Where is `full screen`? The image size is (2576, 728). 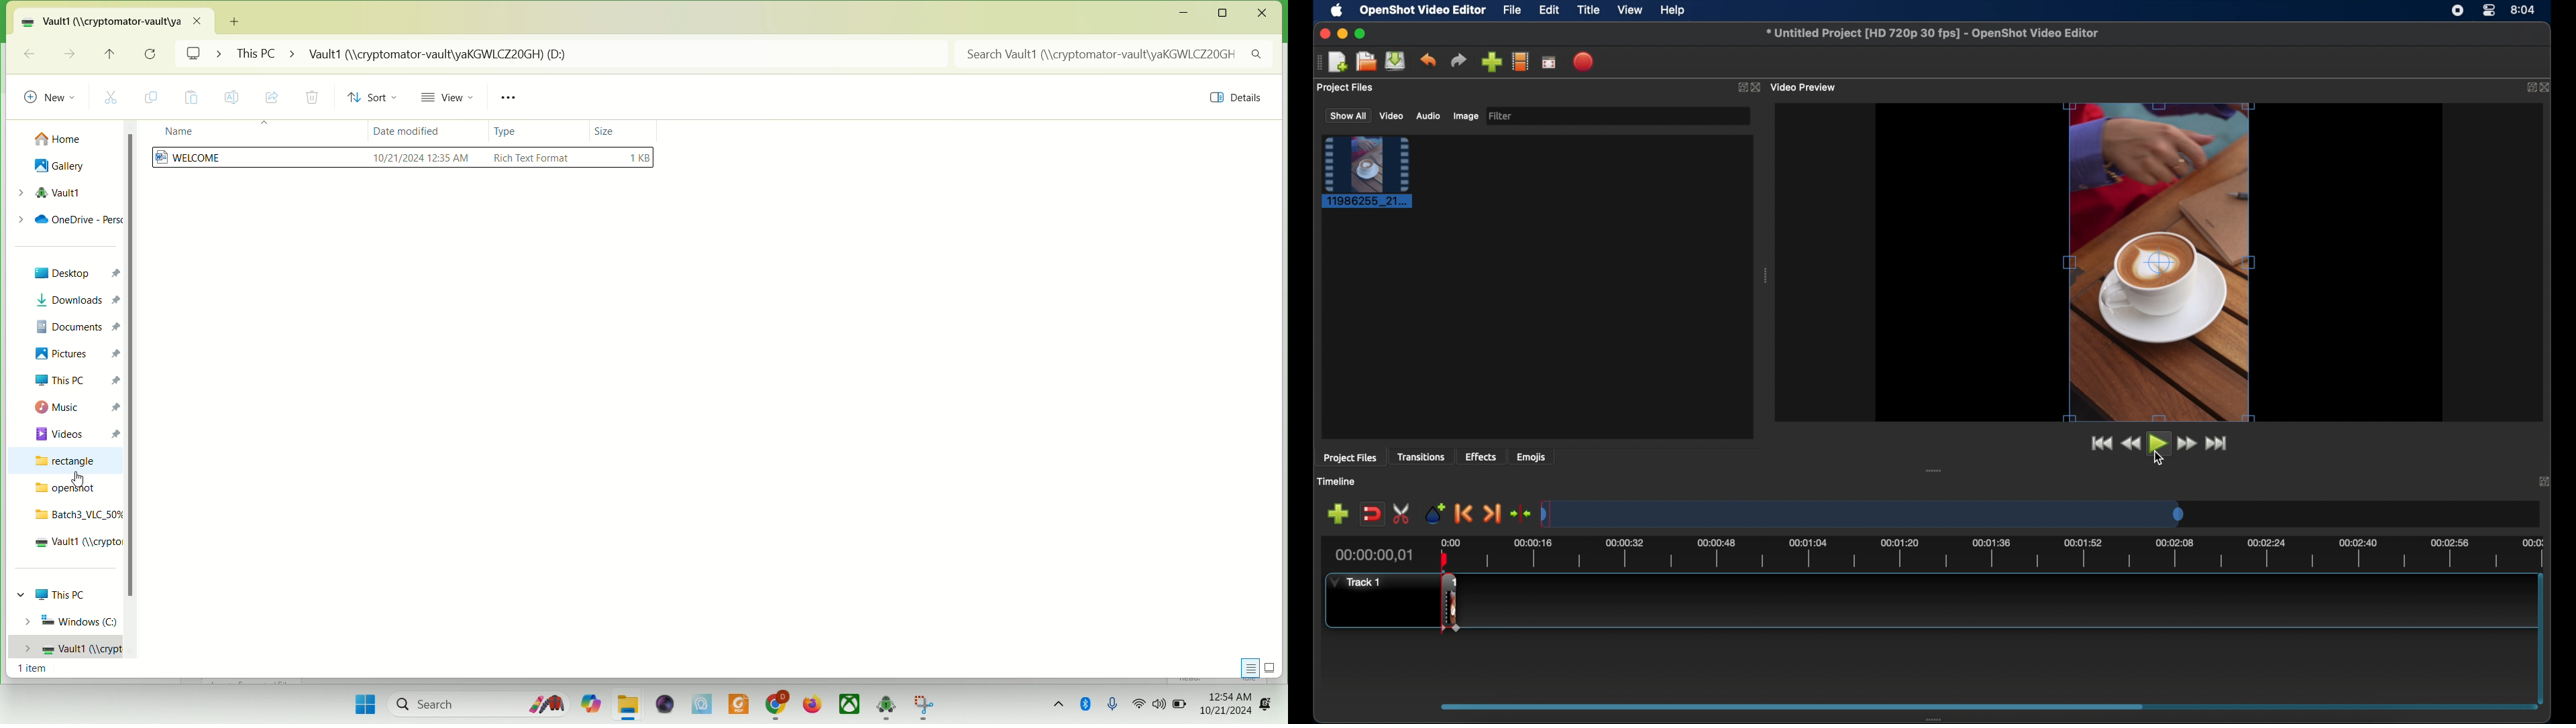
full screen is located at coordinates (1549, 61).